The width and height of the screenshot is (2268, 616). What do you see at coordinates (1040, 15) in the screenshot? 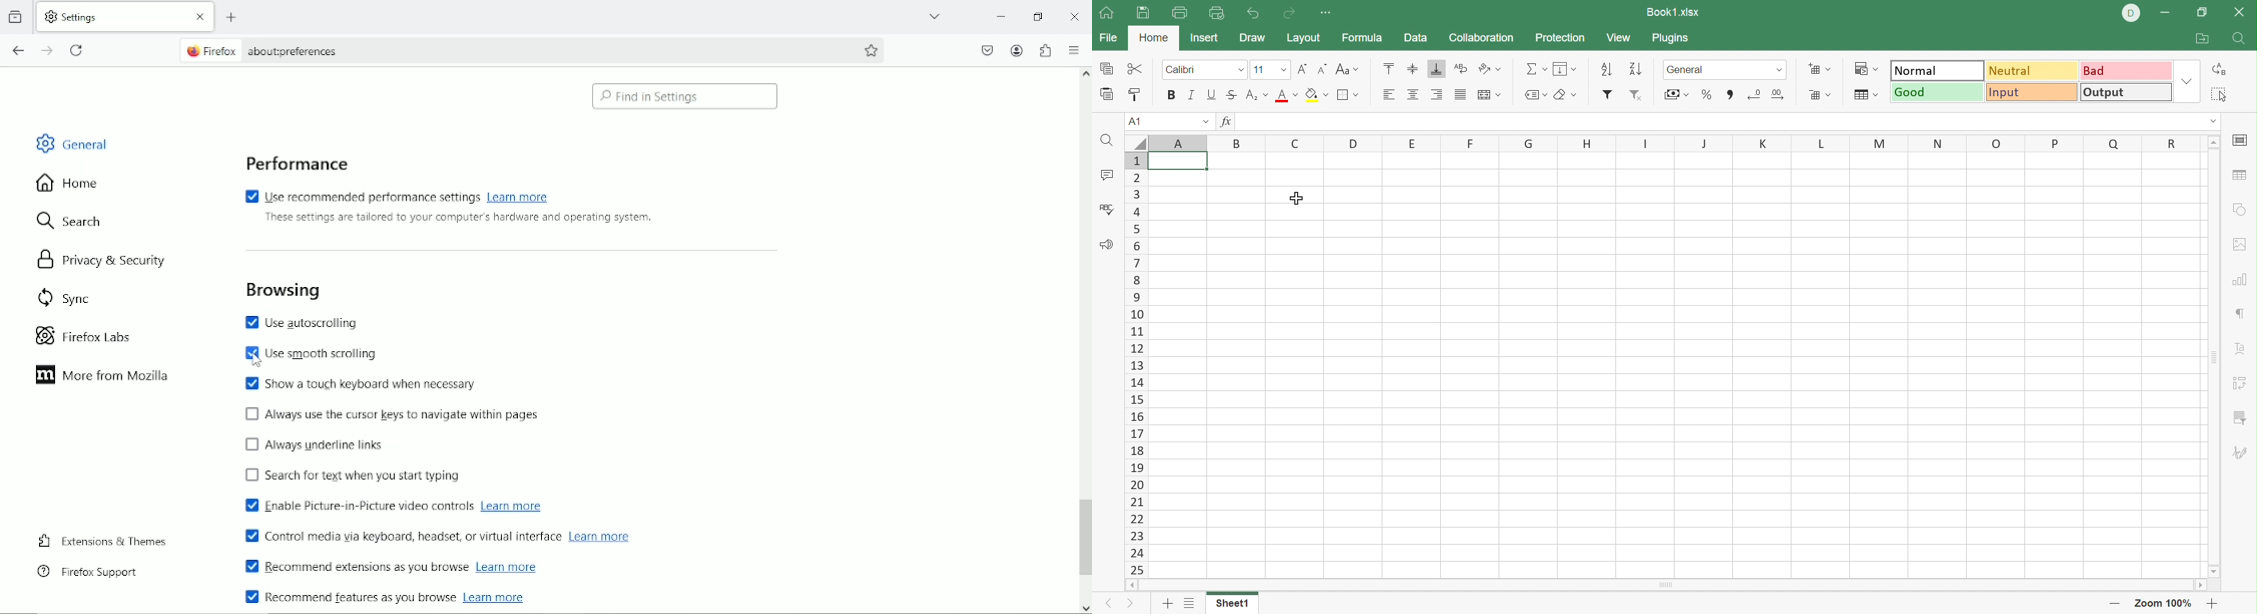
I see `restore down` at bounding box center [1040, 15].